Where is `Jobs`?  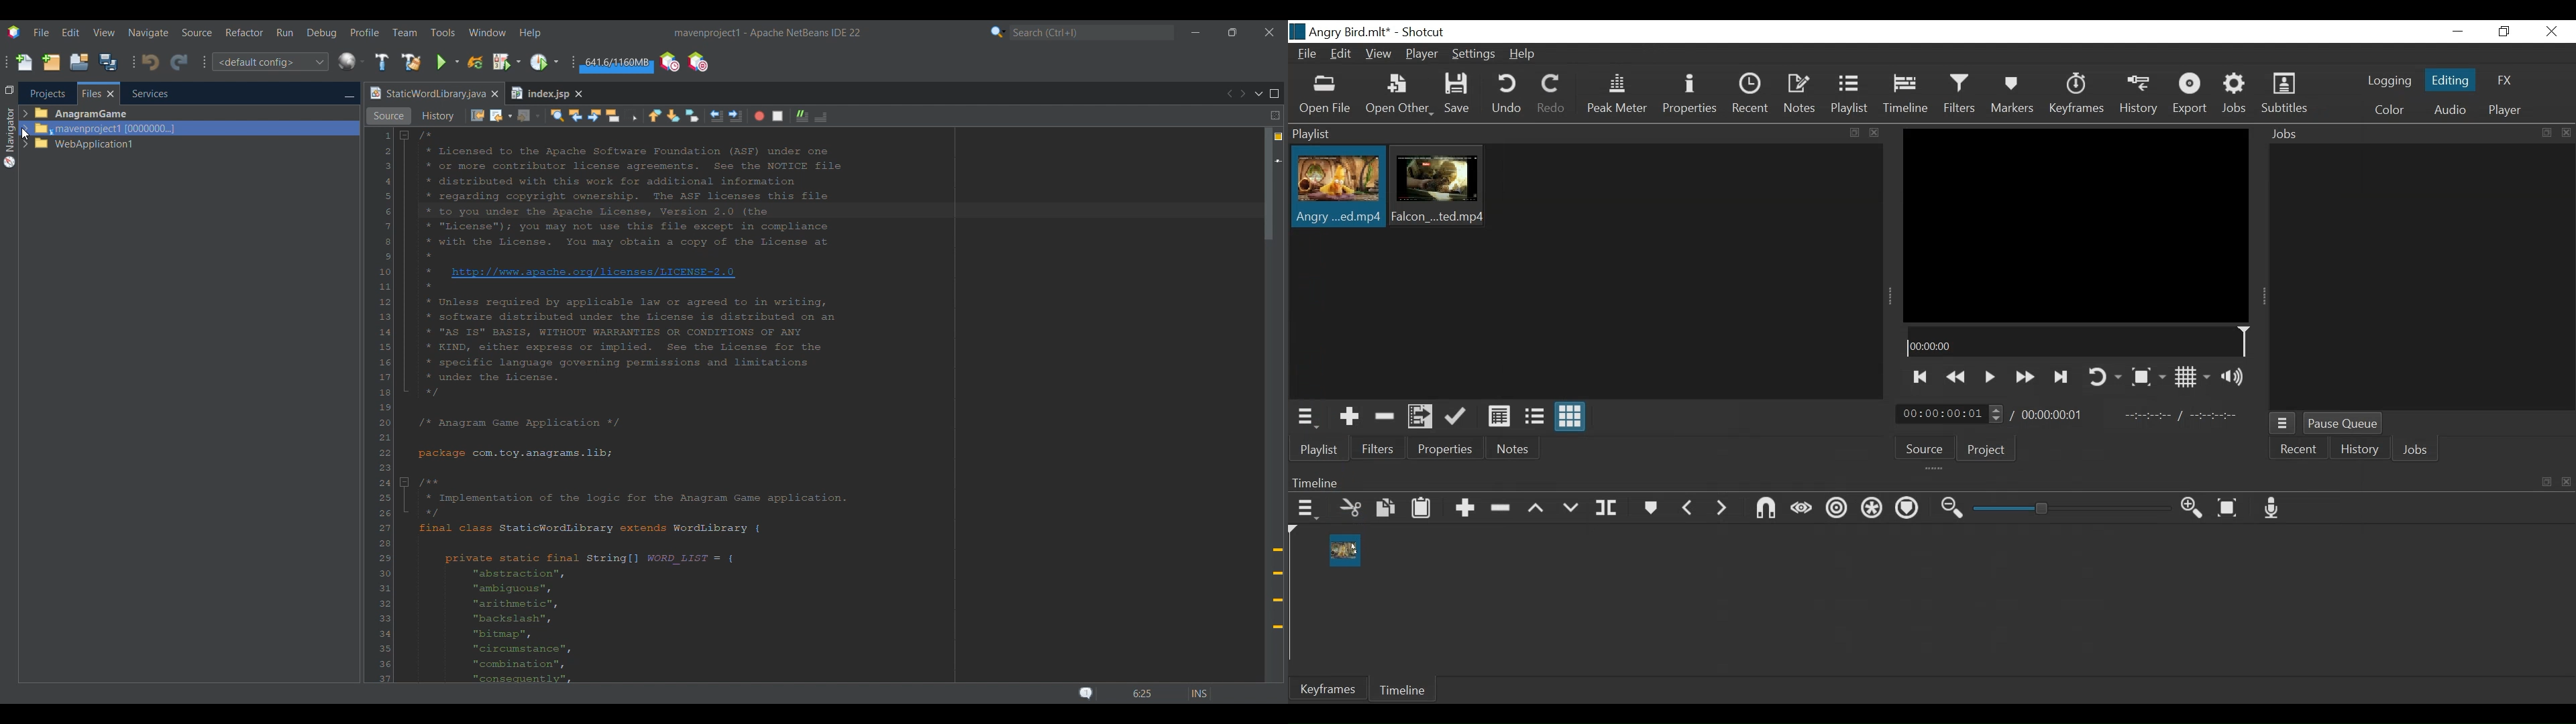
Jobs is located at coordinates (2413, 452).